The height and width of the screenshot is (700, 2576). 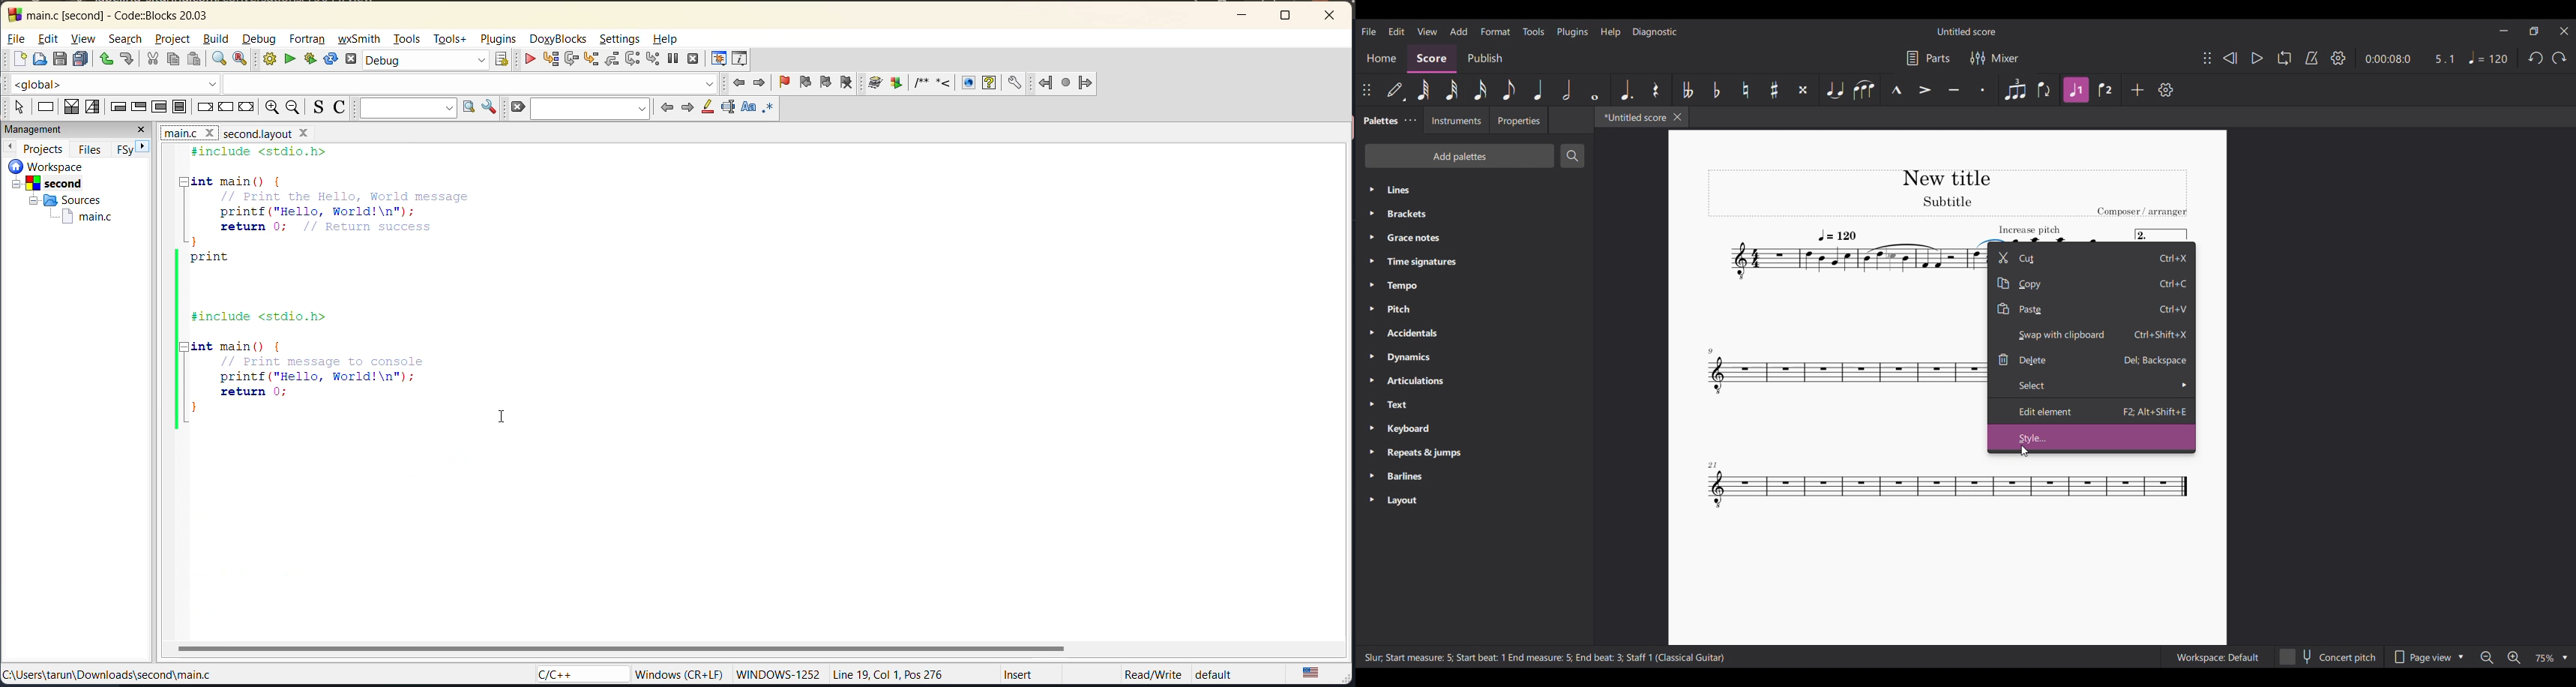 I want to click on Repeats & jumps, so click(x=1475, y=452).